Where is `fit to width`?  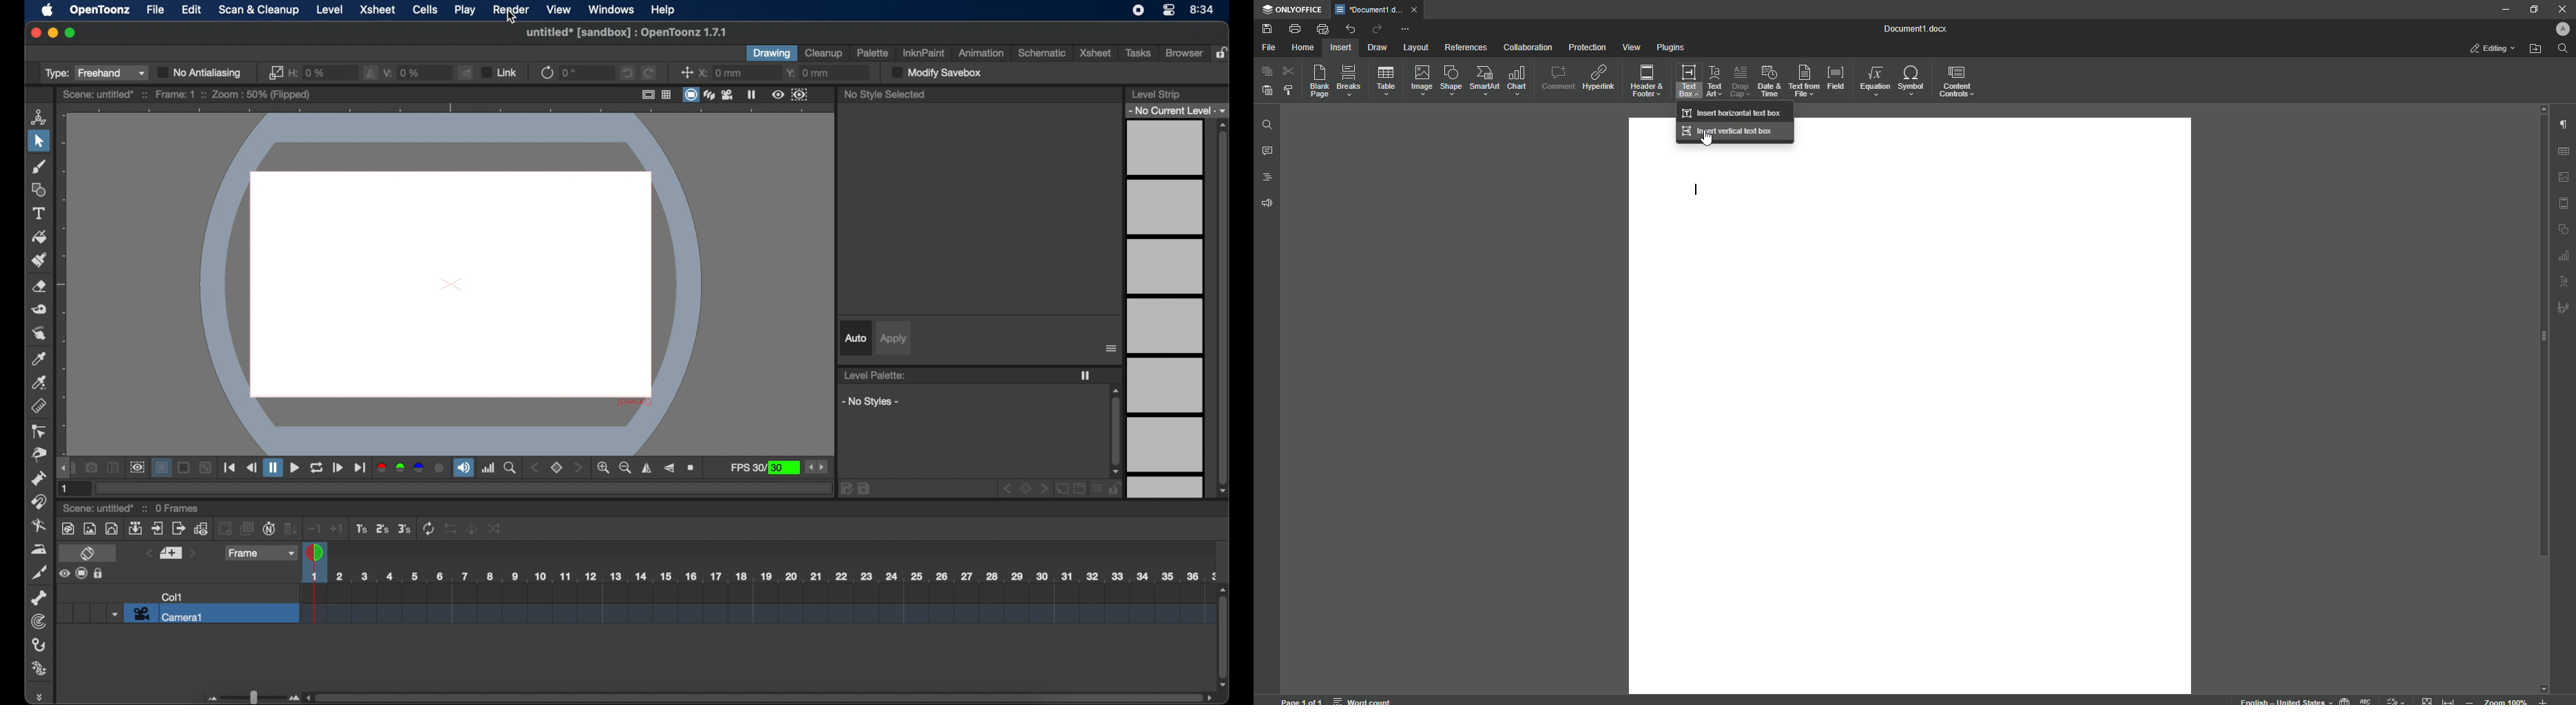 fit to width is located at coordinates (2451, 699).